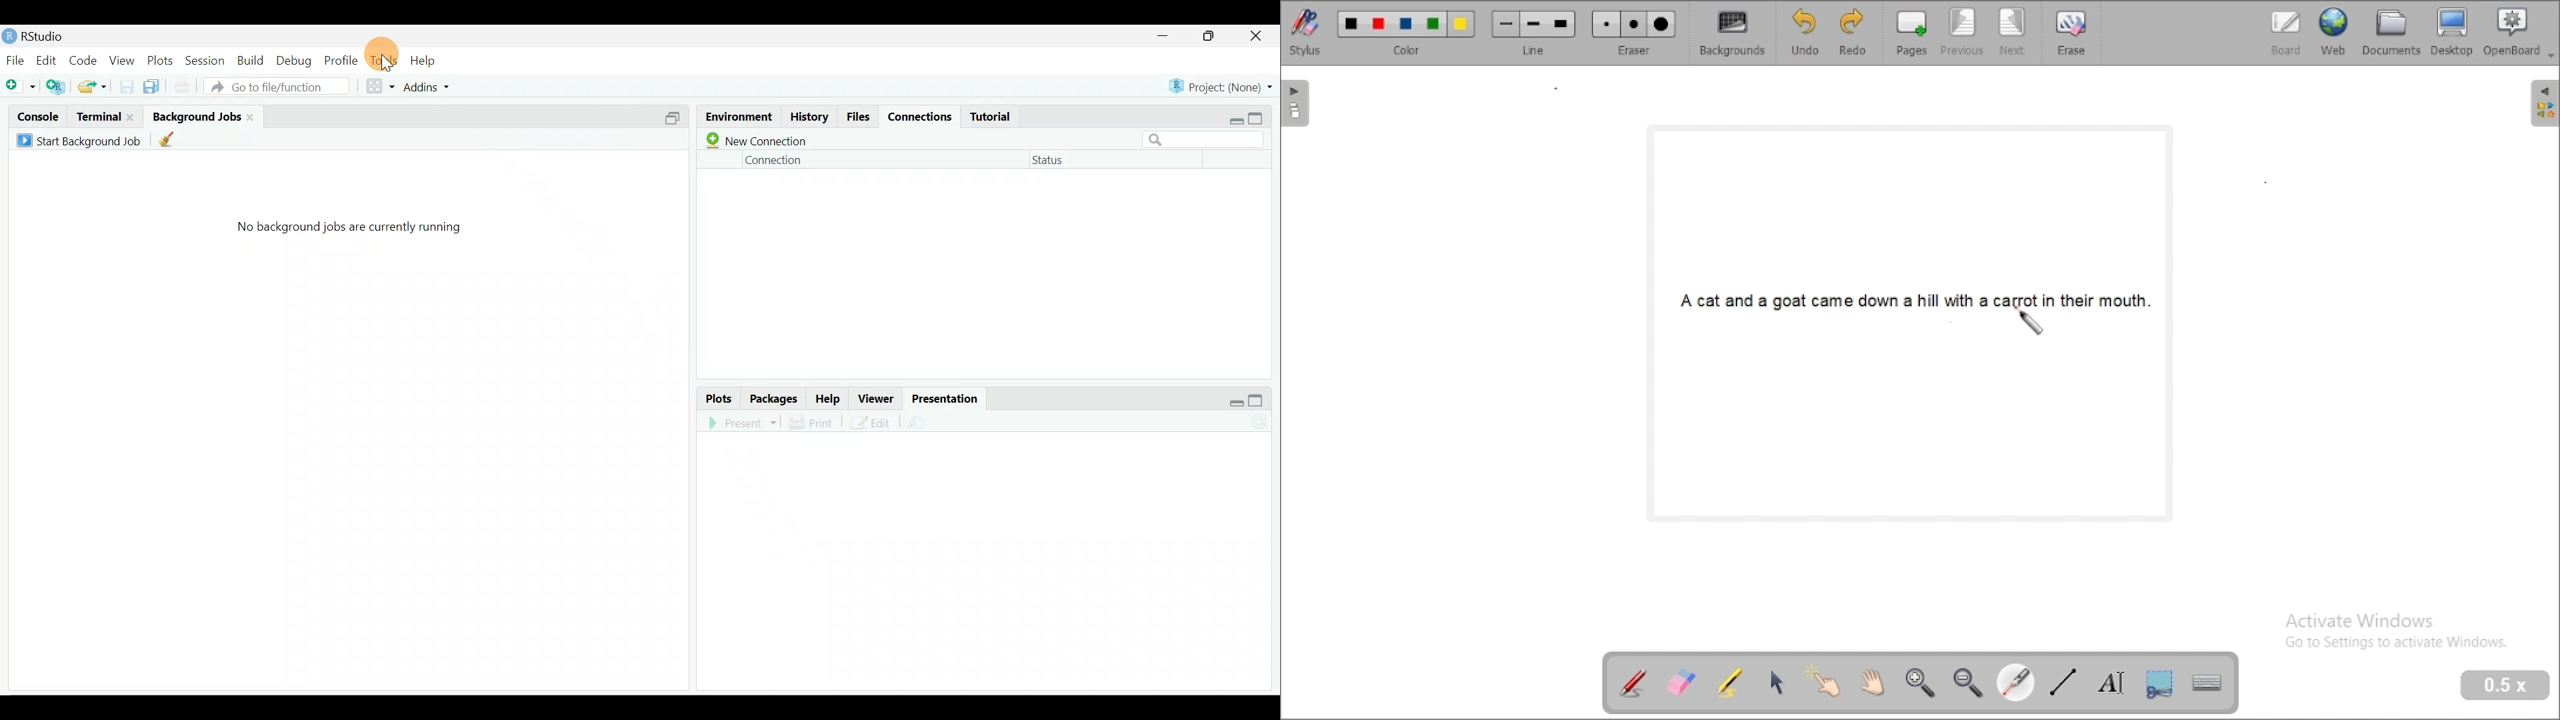 The image size is (2576, 728). I want to click on Clean up all completed background jobs, so click(169, 139).